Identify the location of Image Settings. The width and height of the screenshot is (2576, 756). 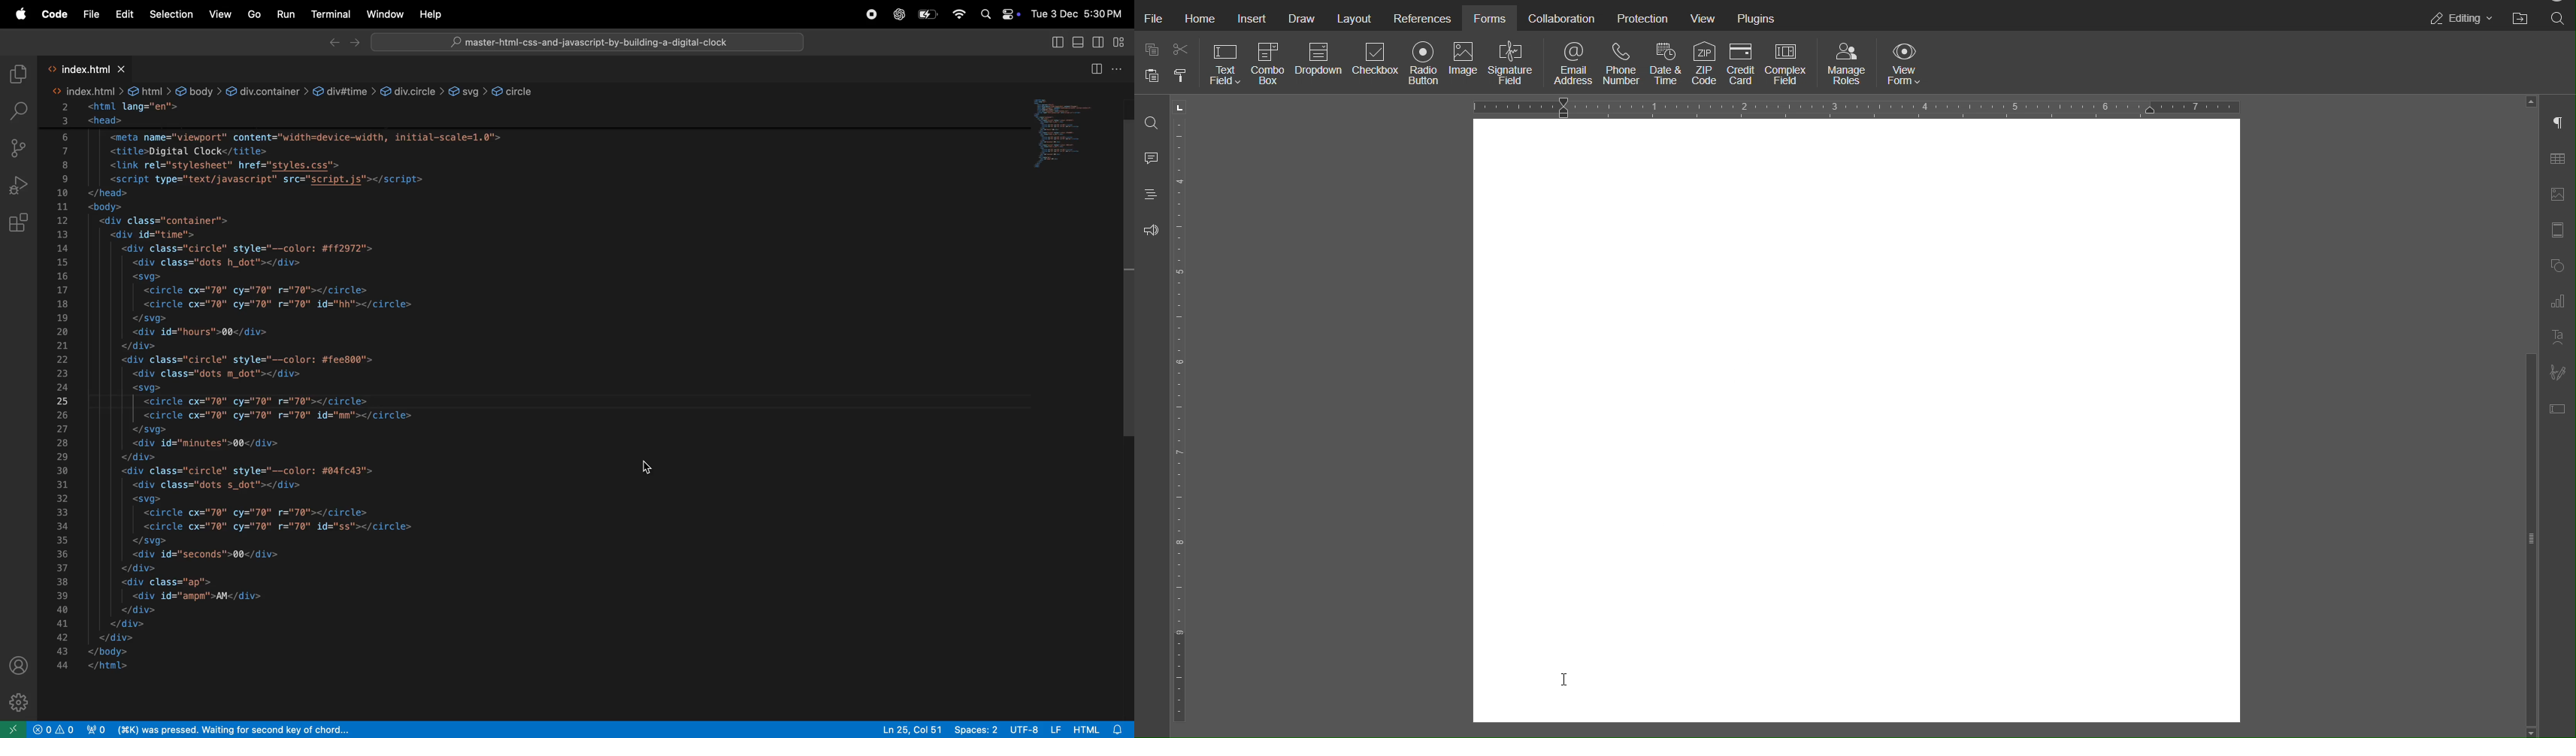
(2558, 194).